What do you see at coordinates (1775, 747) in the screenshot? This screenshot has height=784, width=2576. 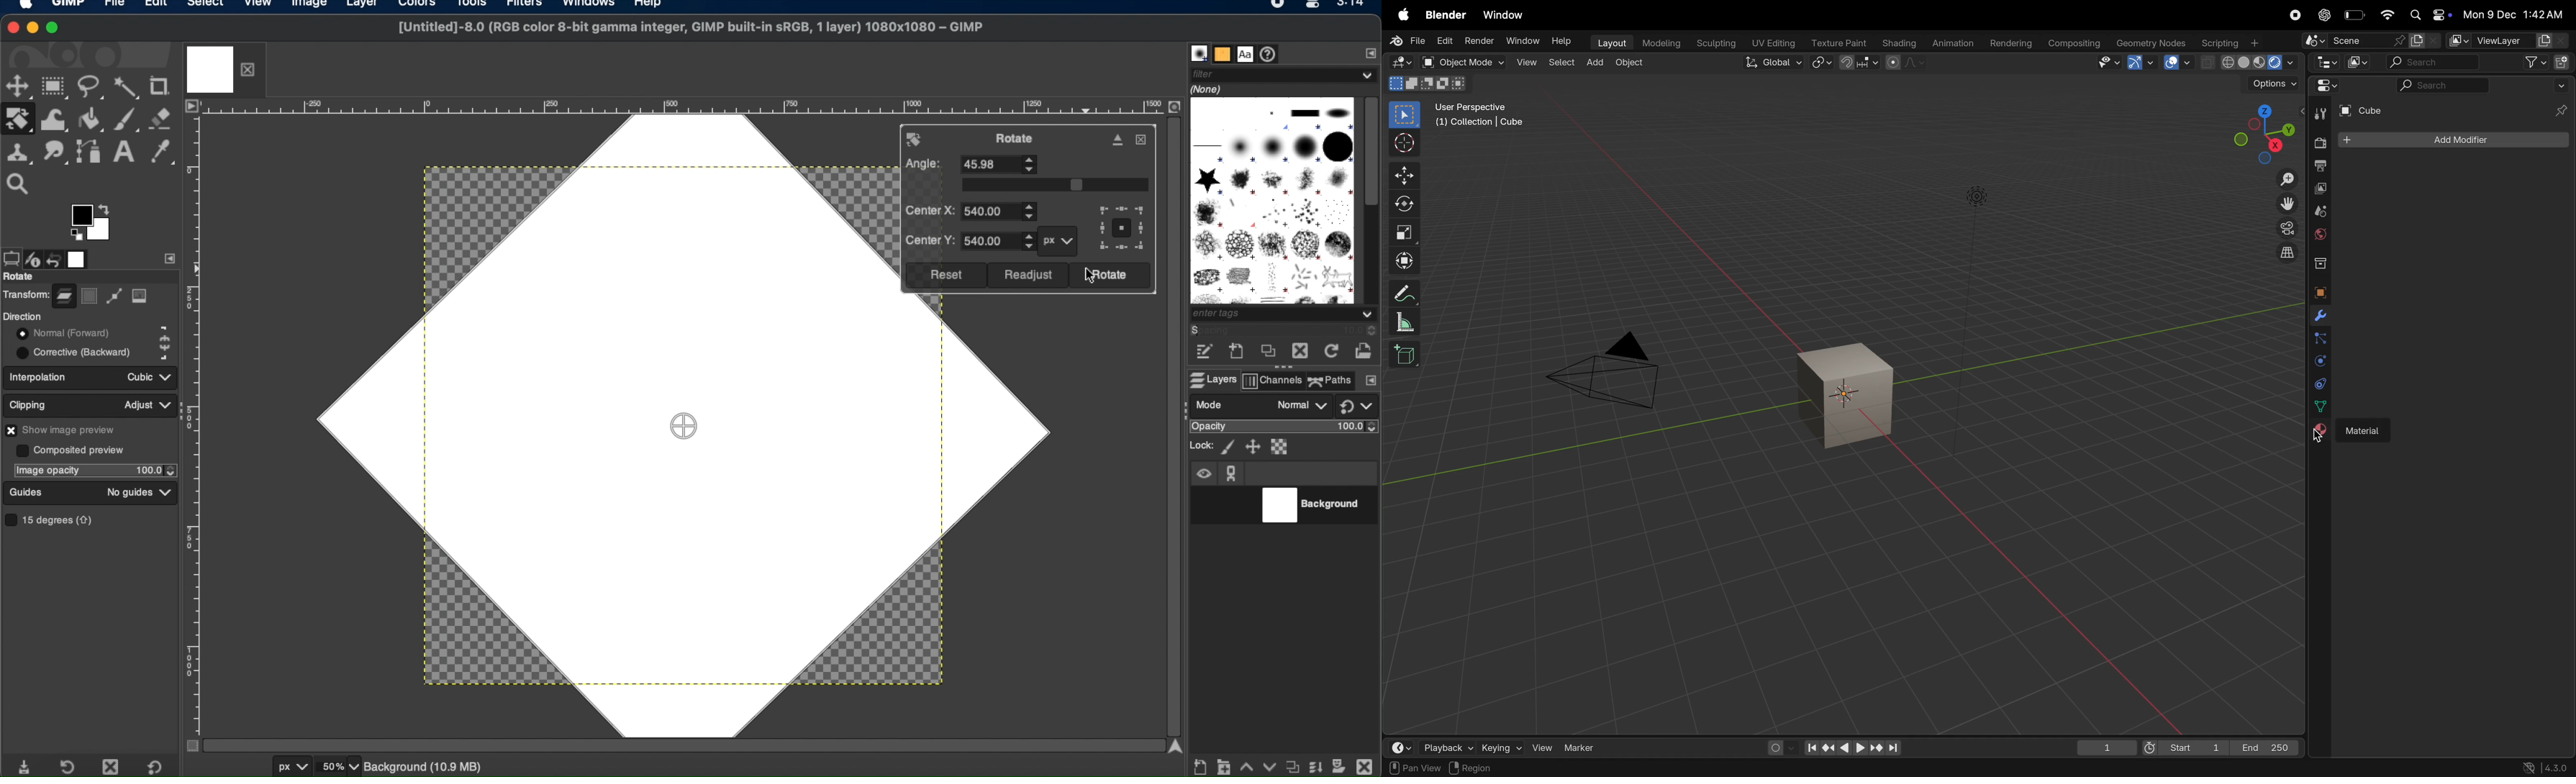 I see `auuto keying` at bounding box center [1775, 747].